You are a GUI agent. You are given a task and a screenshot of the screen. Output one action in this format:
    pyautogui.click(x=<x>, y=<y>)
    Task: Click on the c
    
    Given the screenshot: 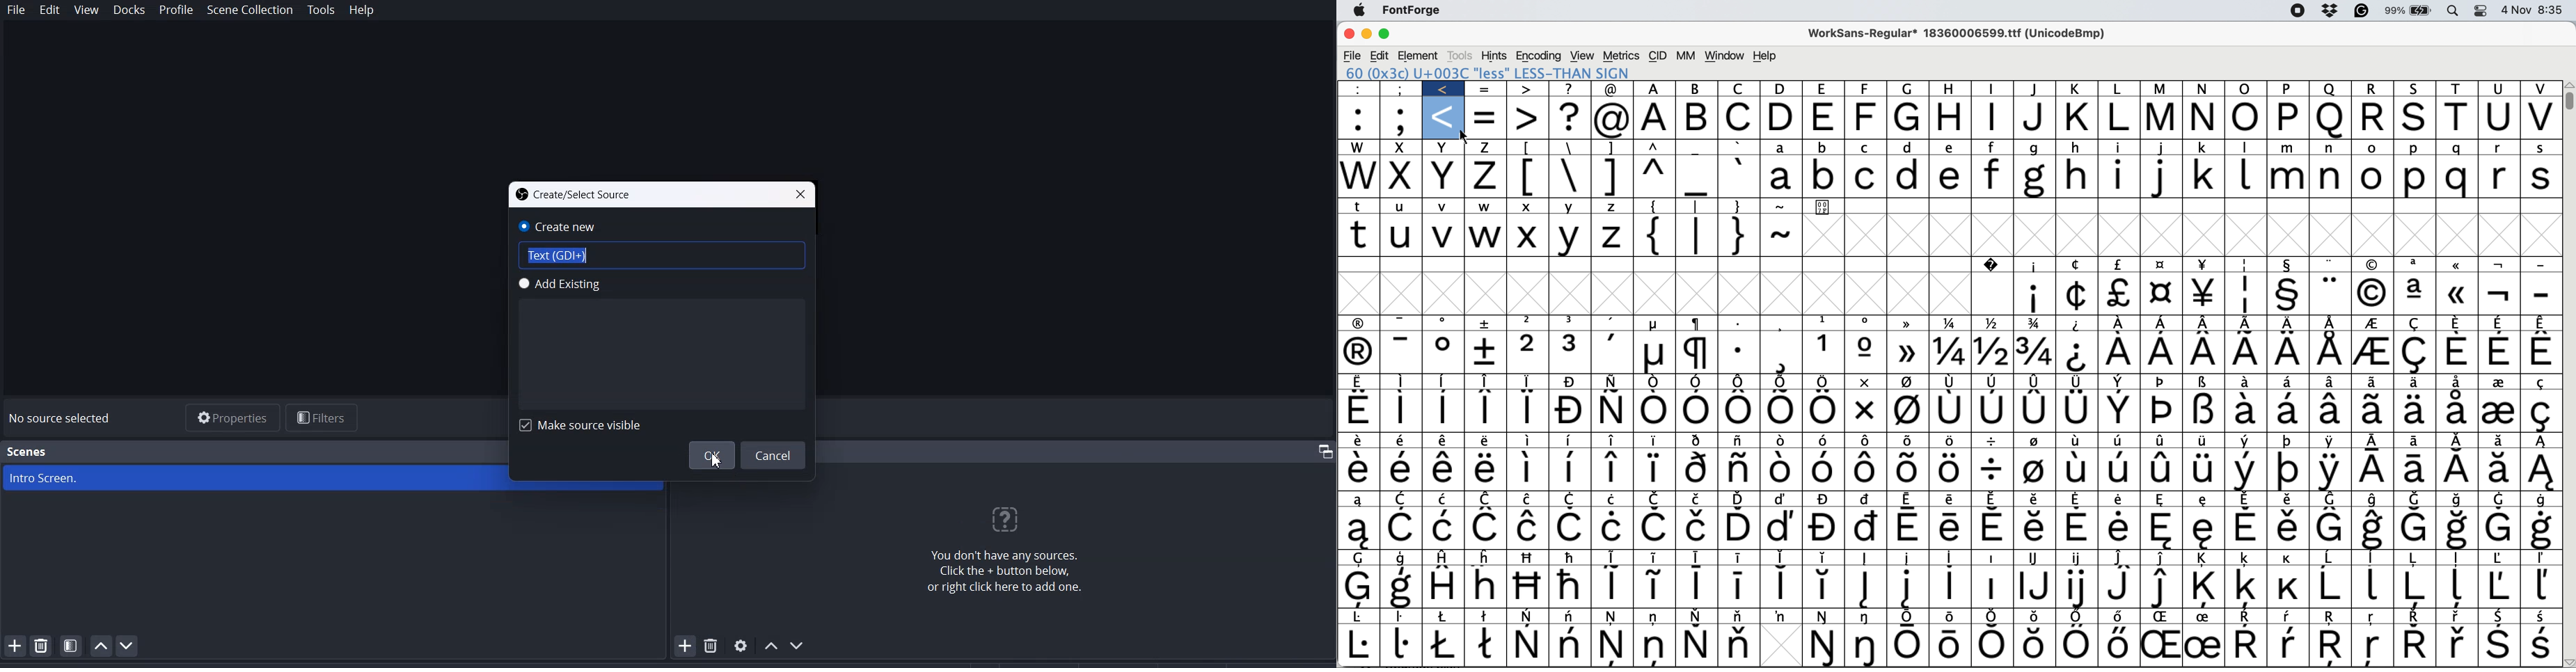 What is the action you would take?
    pyautogui.click(x=1863, y=148)
    